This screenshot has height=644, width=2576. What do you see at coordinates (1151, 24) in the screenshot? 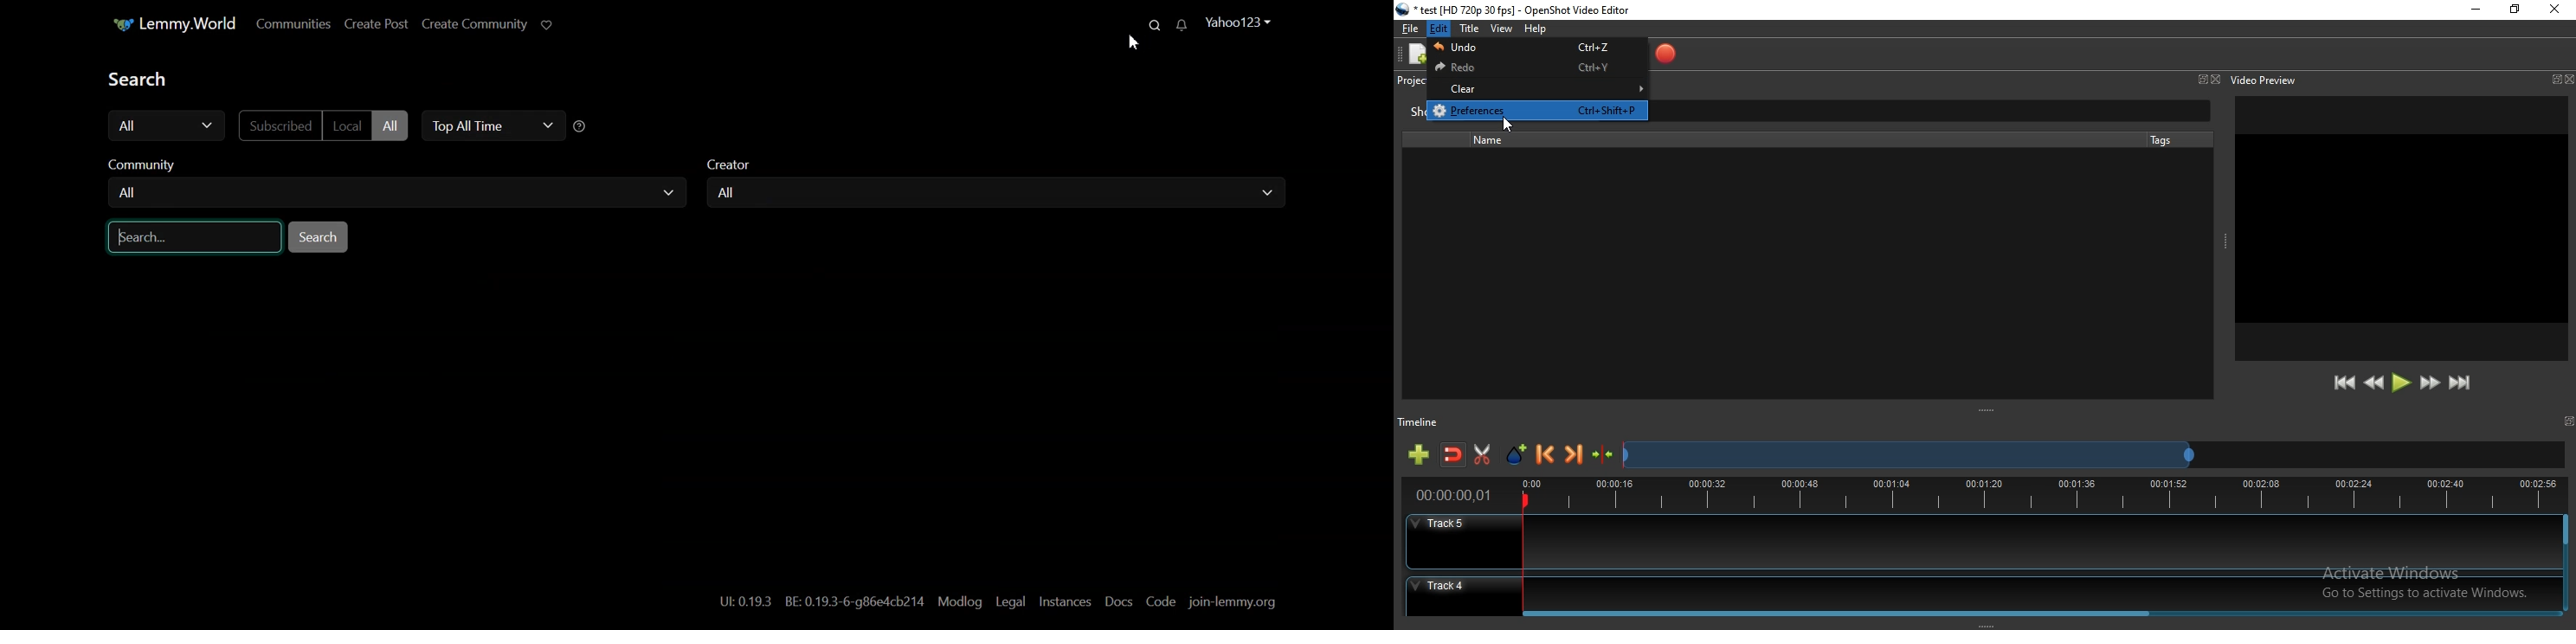
I see `Search` at bounding box center [1151, 24].